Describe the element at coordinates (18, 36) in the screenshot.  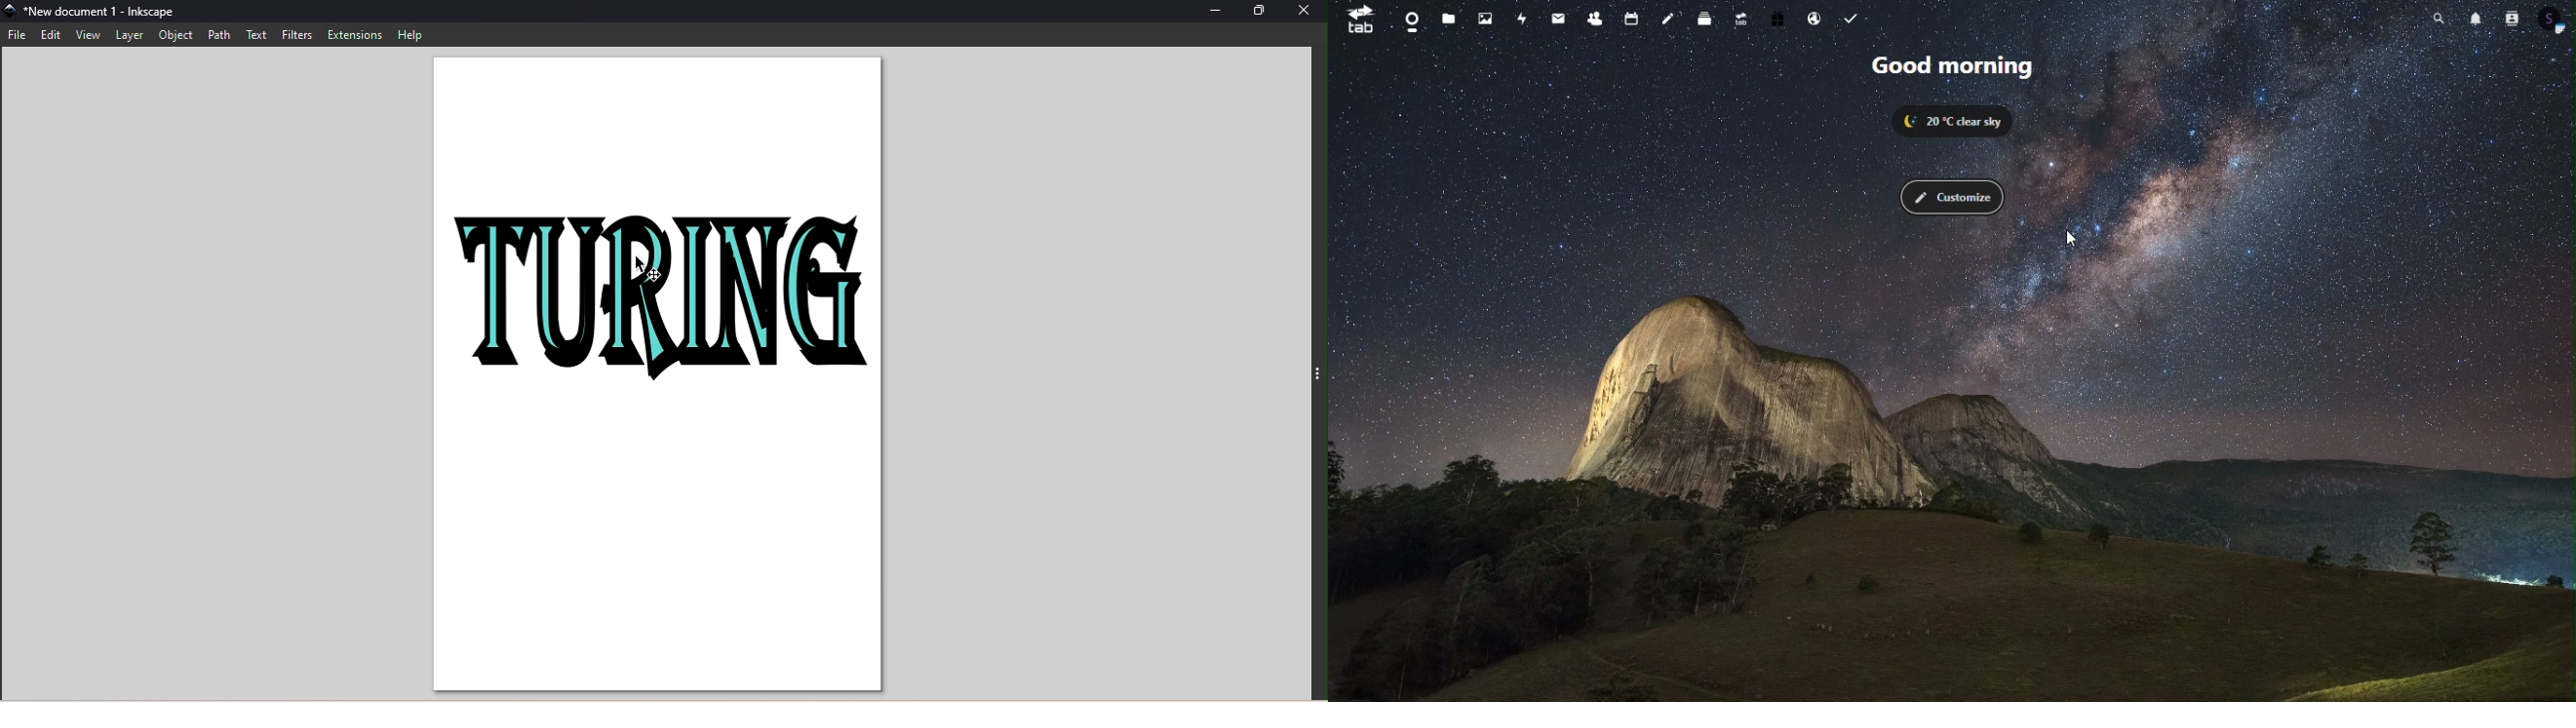
I see `File` at that location.